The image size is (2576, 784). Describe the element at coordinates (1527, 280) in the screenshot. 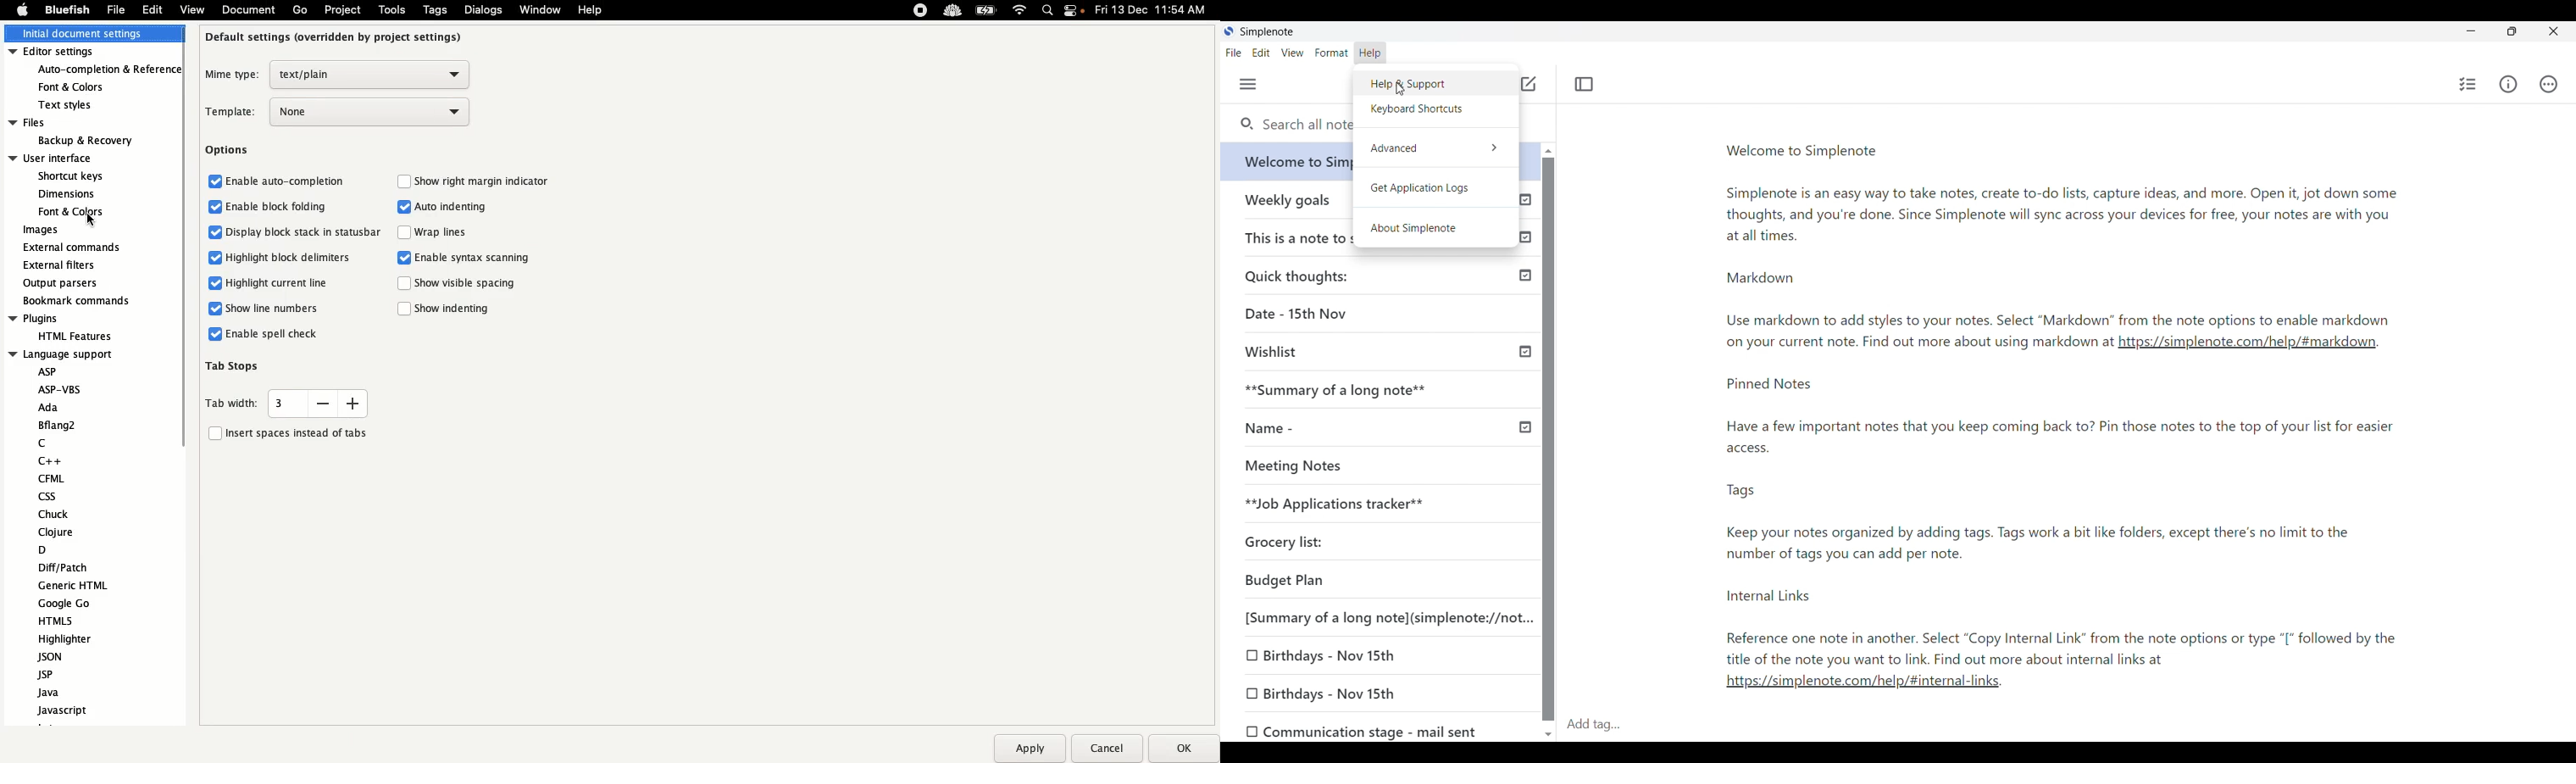

I see `Published` at that location.